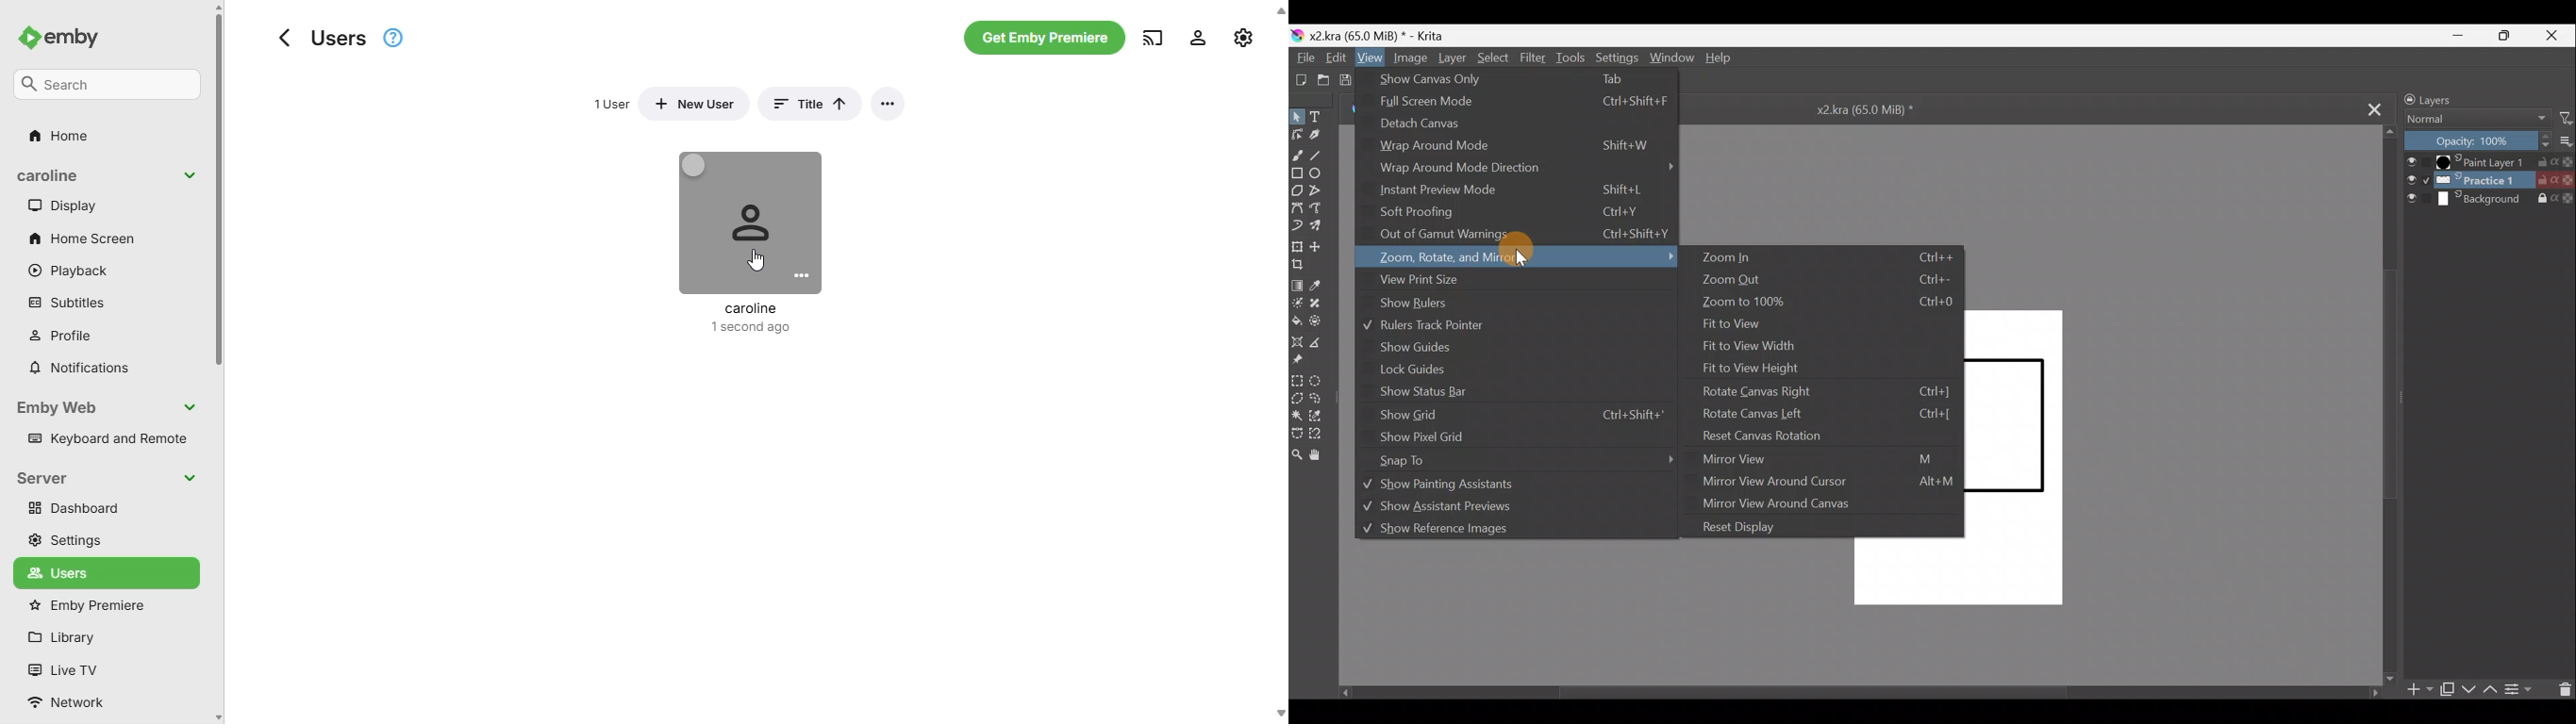  I want to click on Show pixel grid, so click(1429, 437).